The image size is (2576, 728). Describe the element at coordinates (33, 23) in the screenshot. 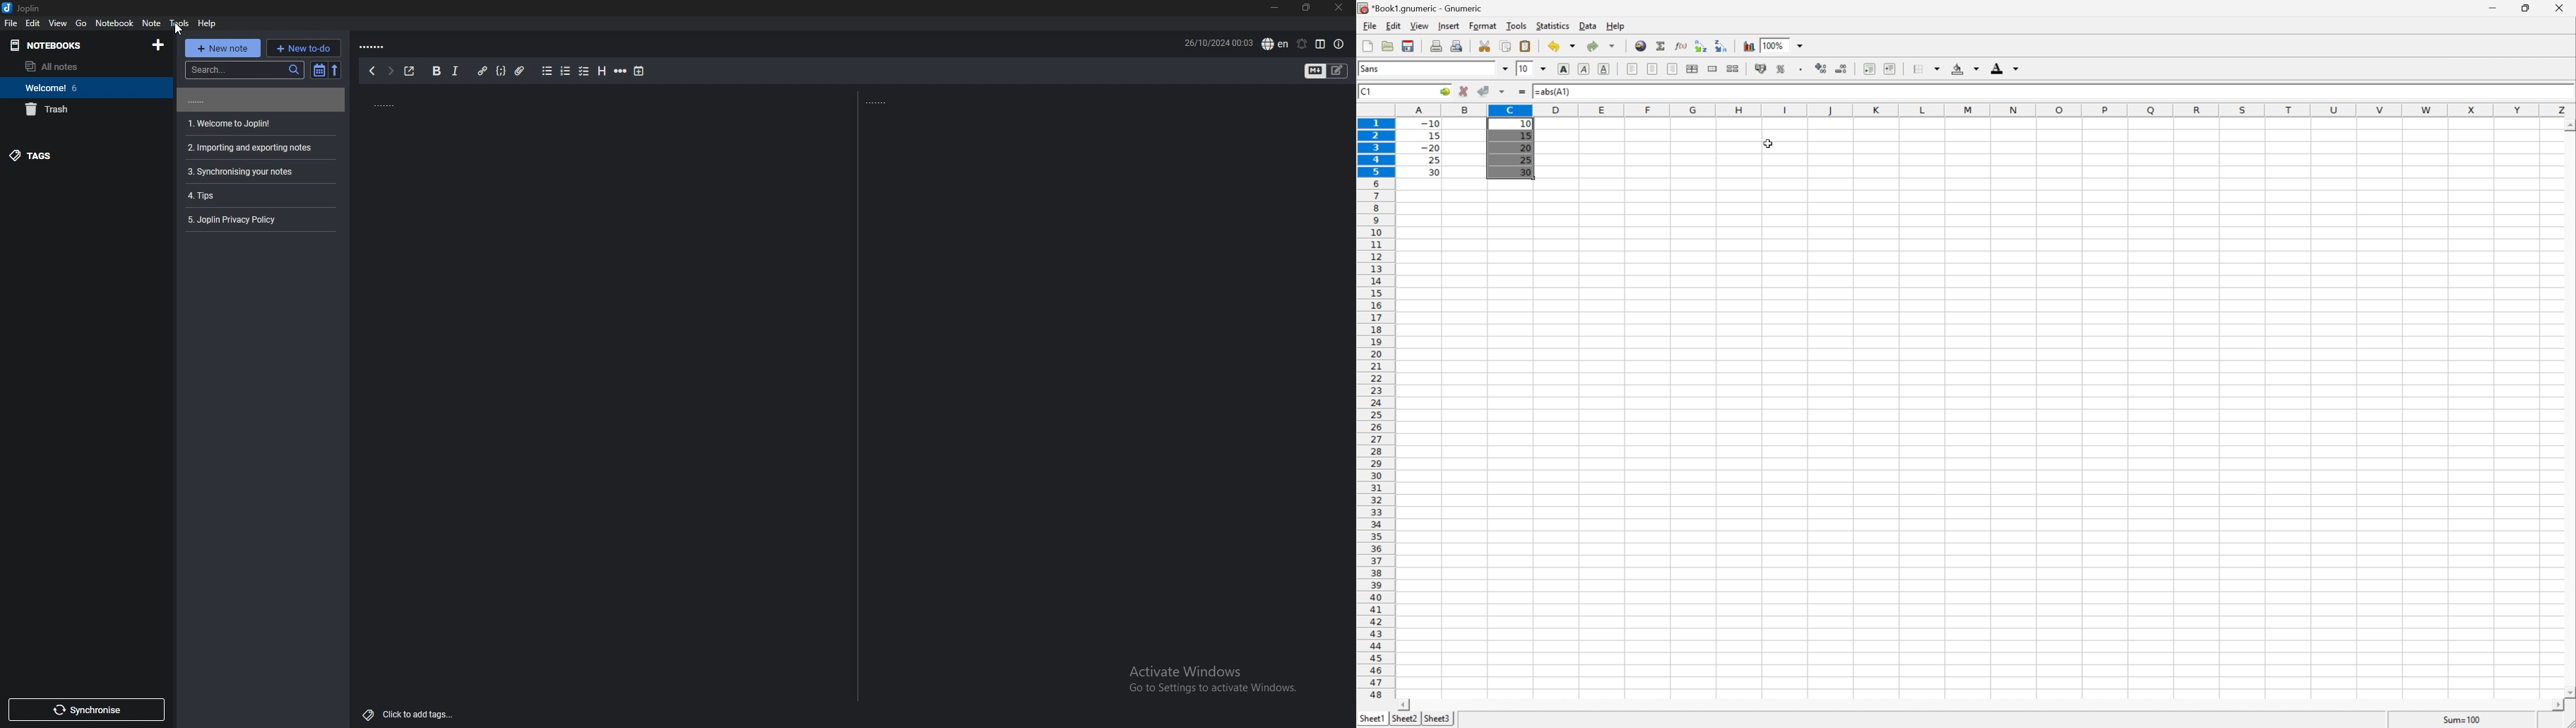

I see `edit` at that location.